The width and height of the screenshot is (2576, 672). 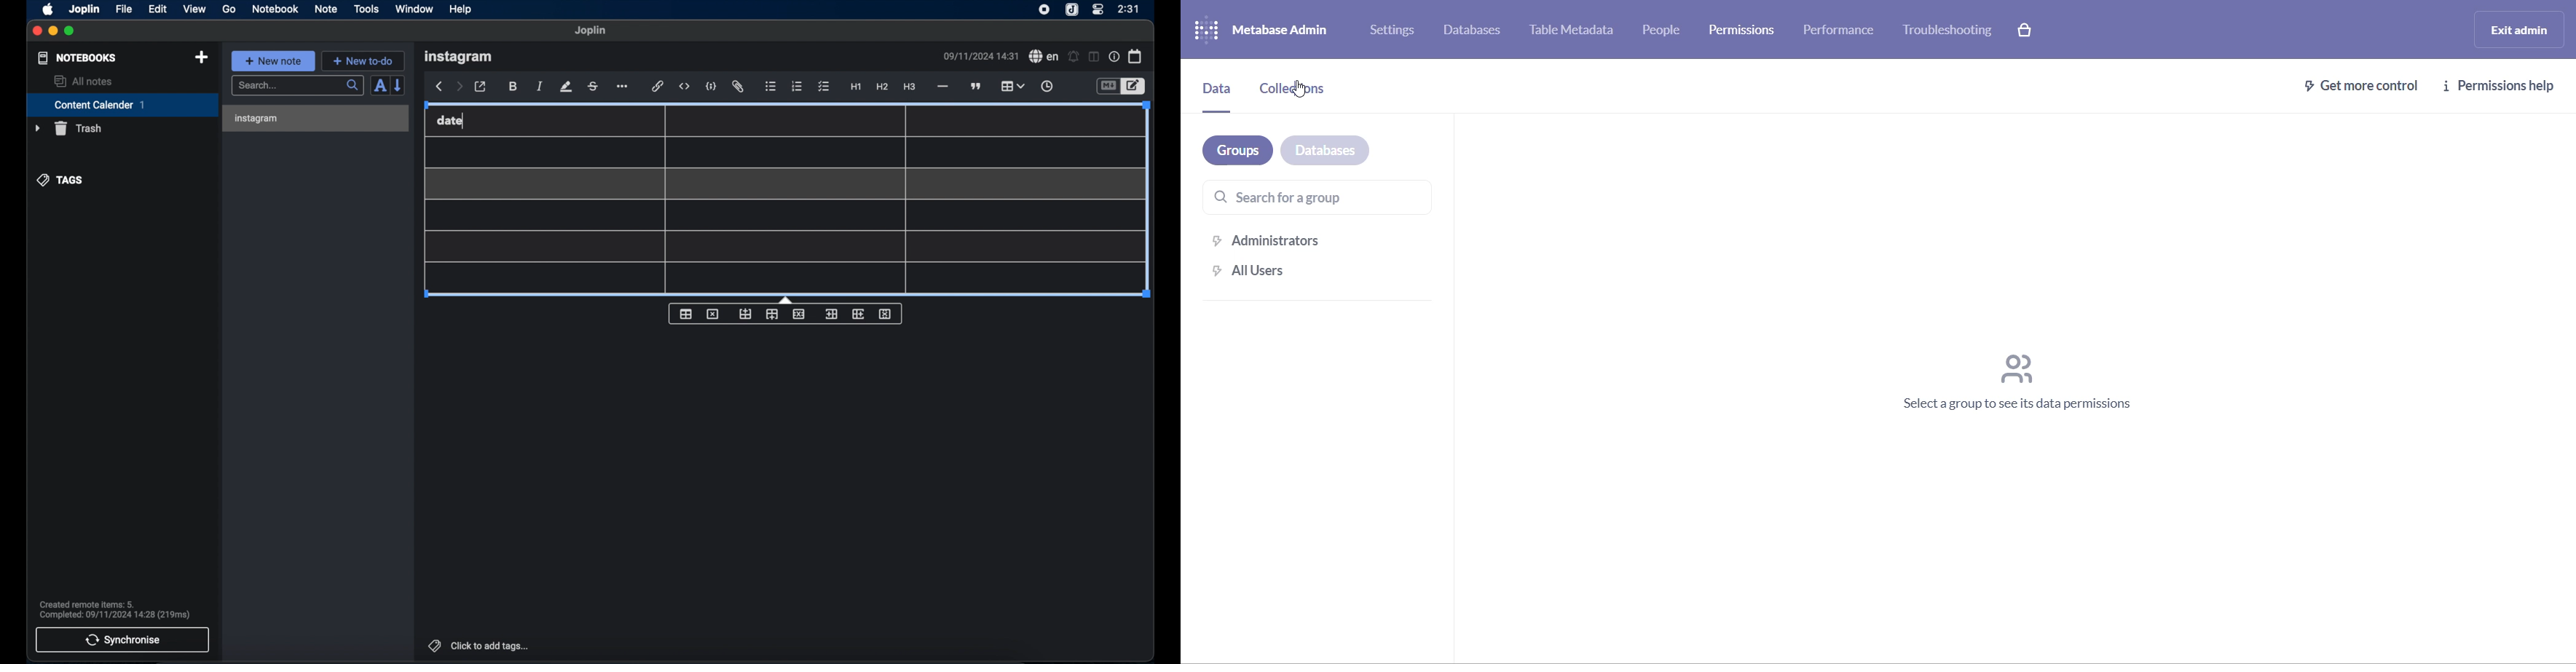 I want to click on date, so click(x=451, y=121).